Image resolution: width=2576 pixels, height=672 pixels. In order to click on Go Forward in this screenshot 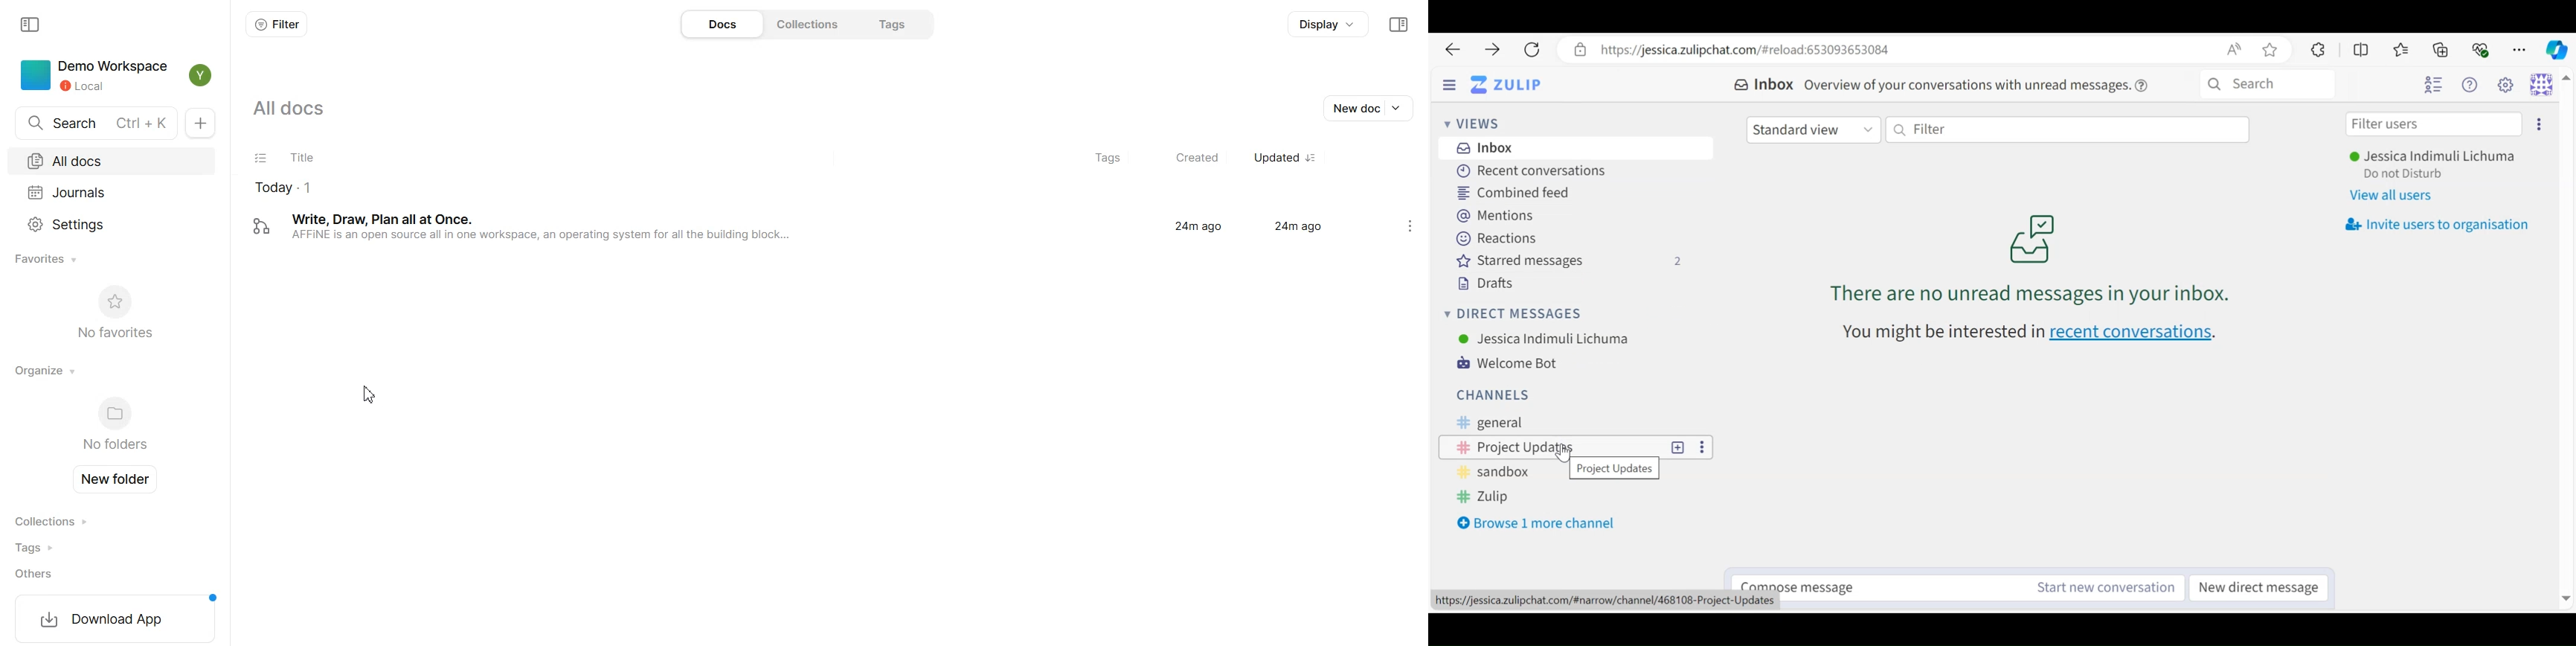, I will do `click(1488, 50)`.